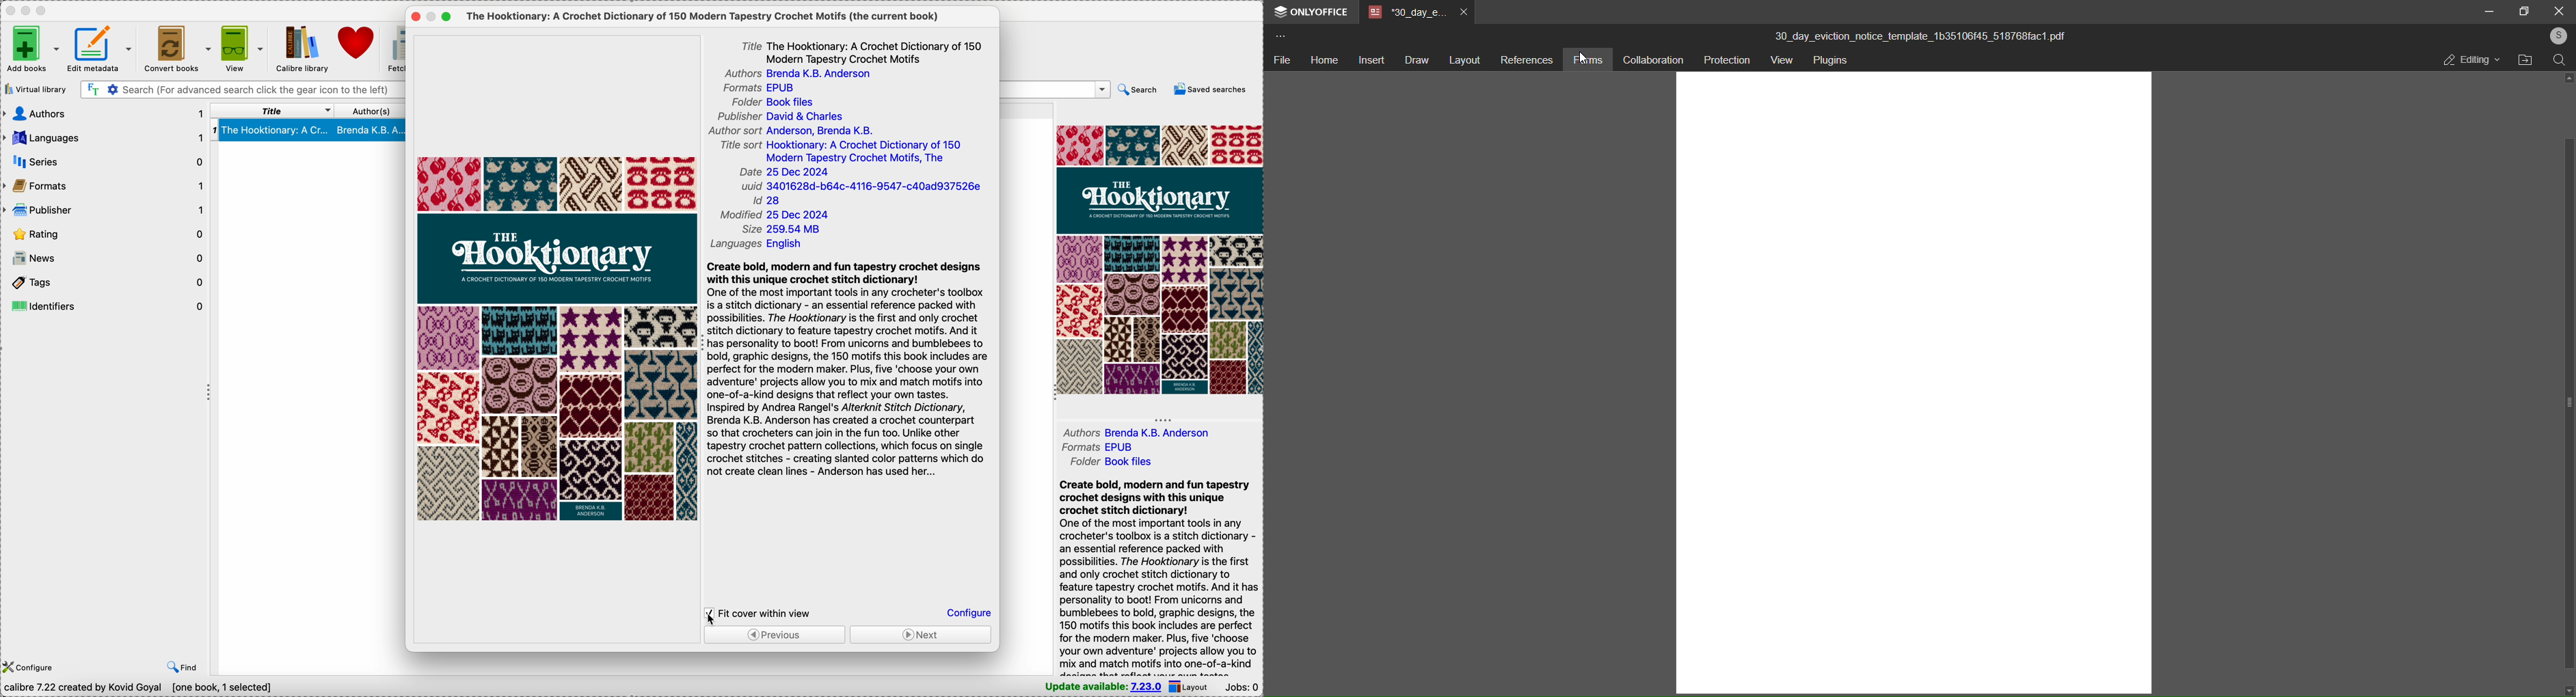  Describe the element at coordinates (785, 229) in the screenshot. I see `size` at that location.